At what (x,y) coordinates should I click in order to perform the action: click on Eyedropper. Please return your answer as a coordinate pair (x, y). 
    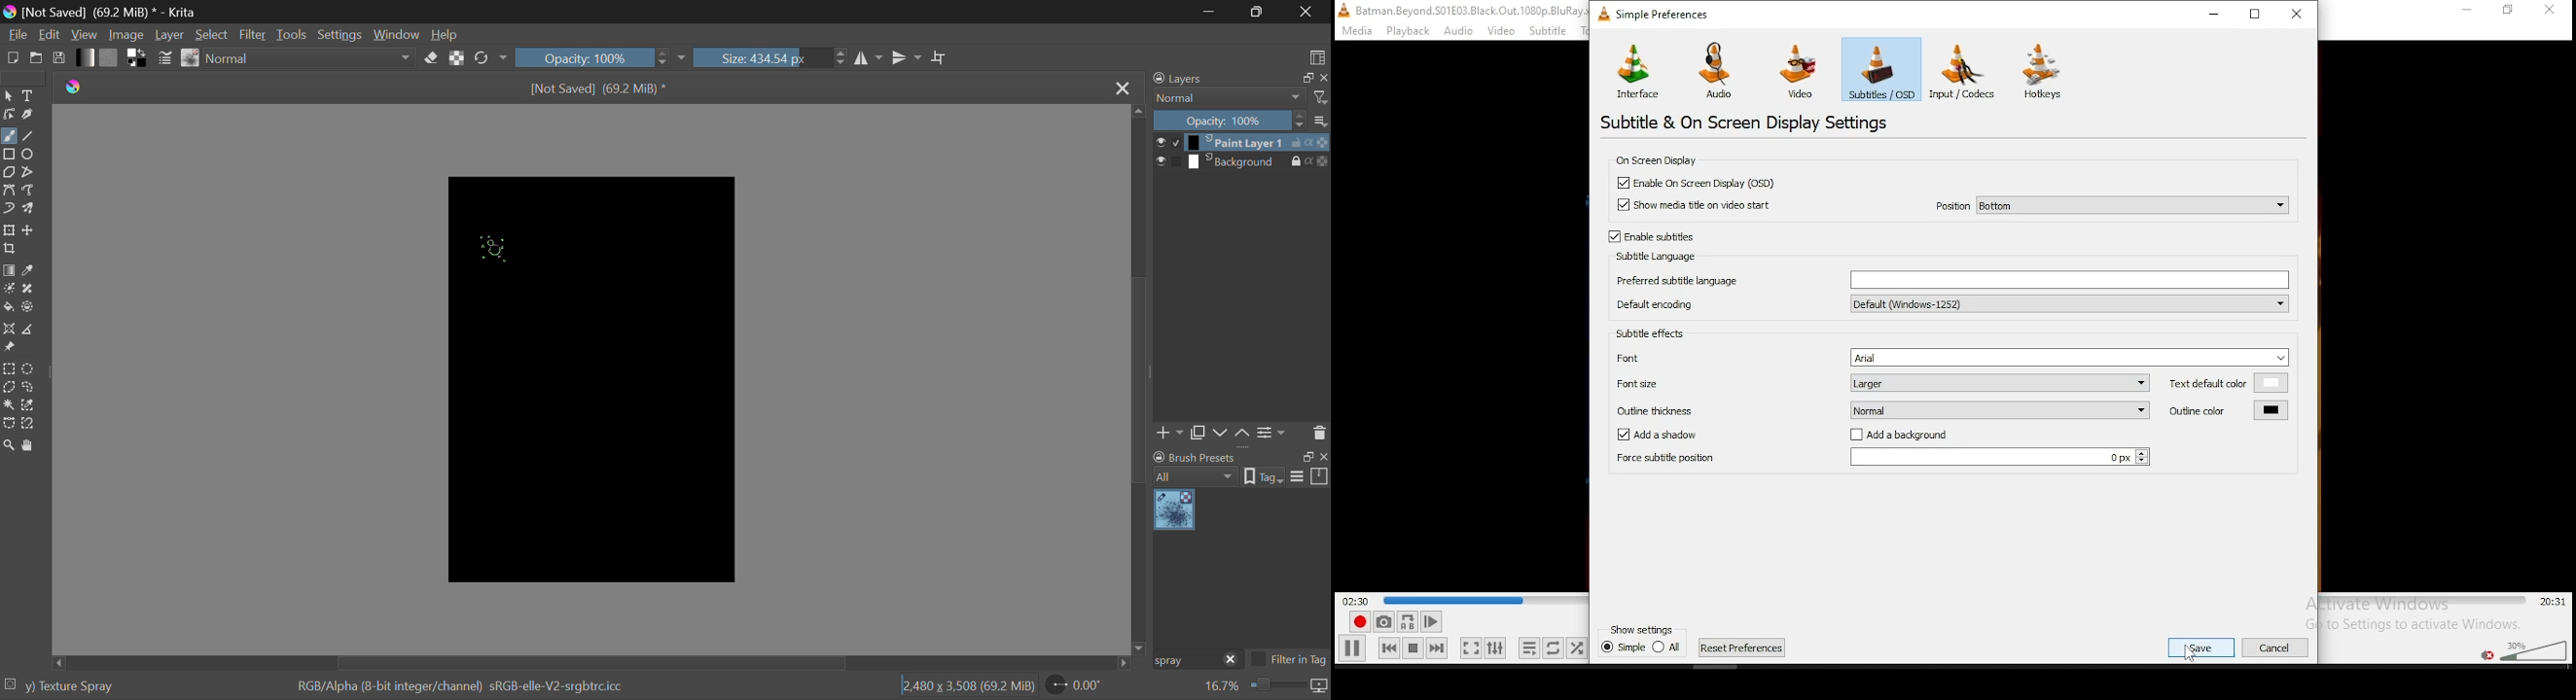
    Looking at the image, I should click on (30, 272).